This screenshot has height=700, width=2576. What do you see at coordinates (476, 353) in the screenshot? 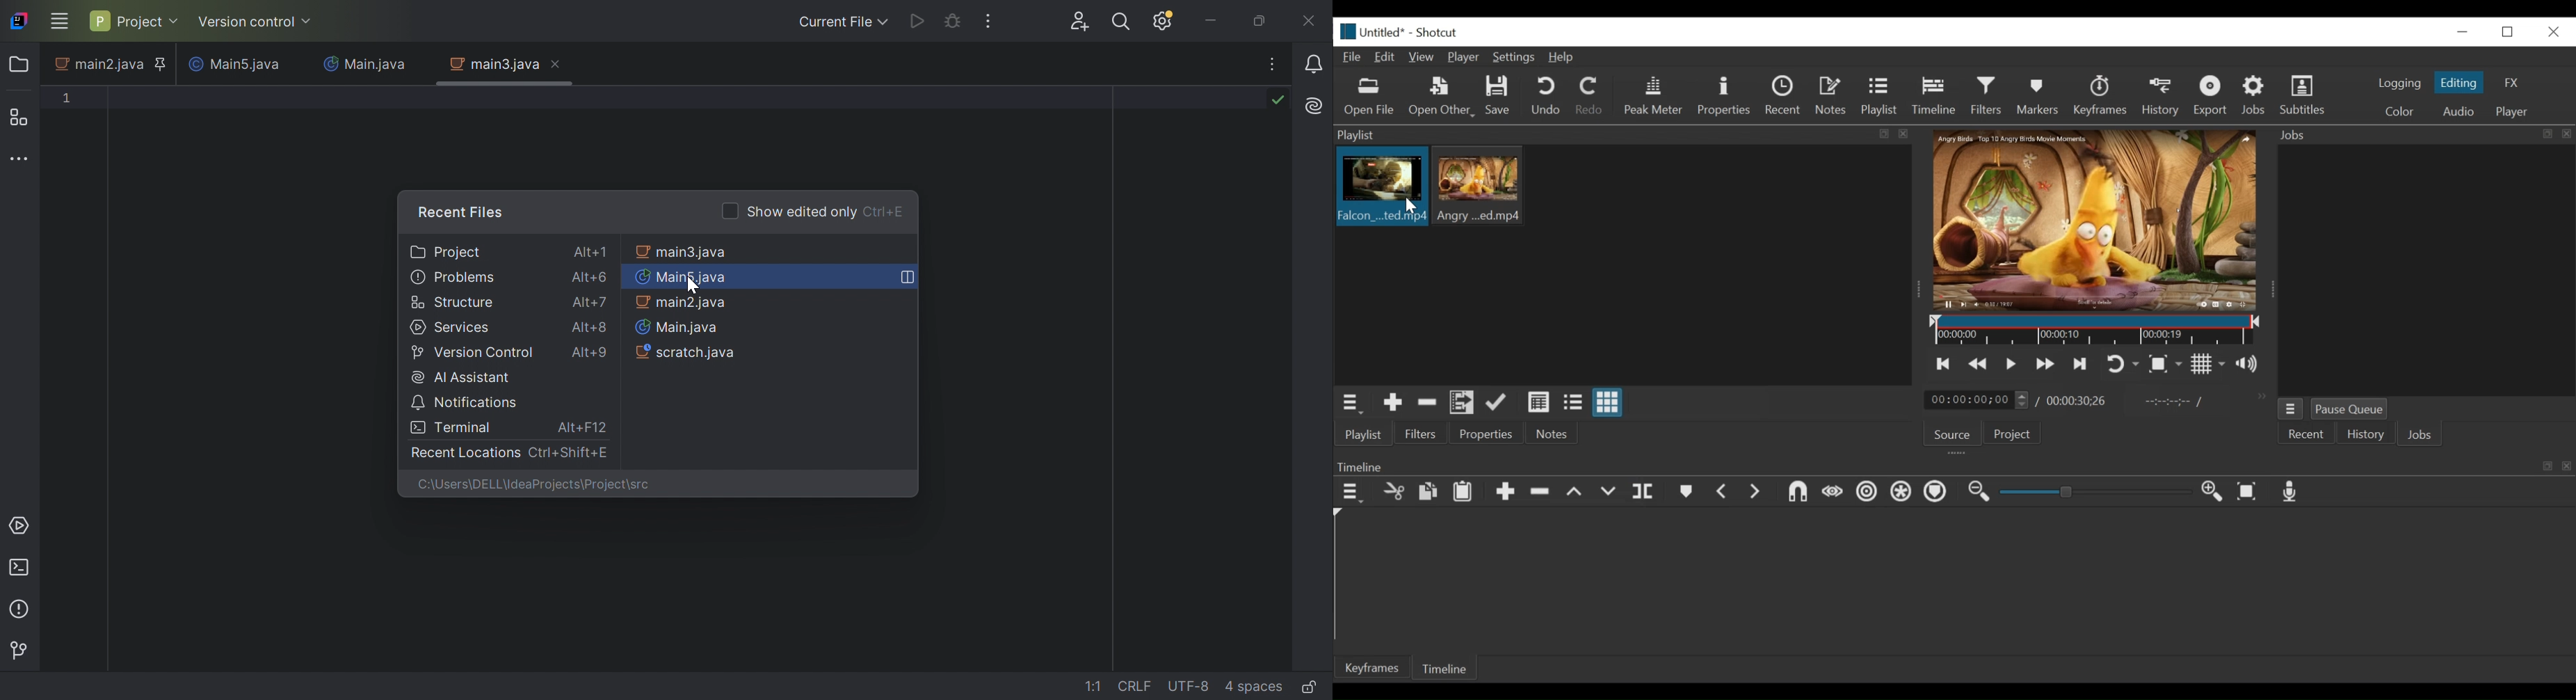
I see `Version control` at bounding box center [476, 353].